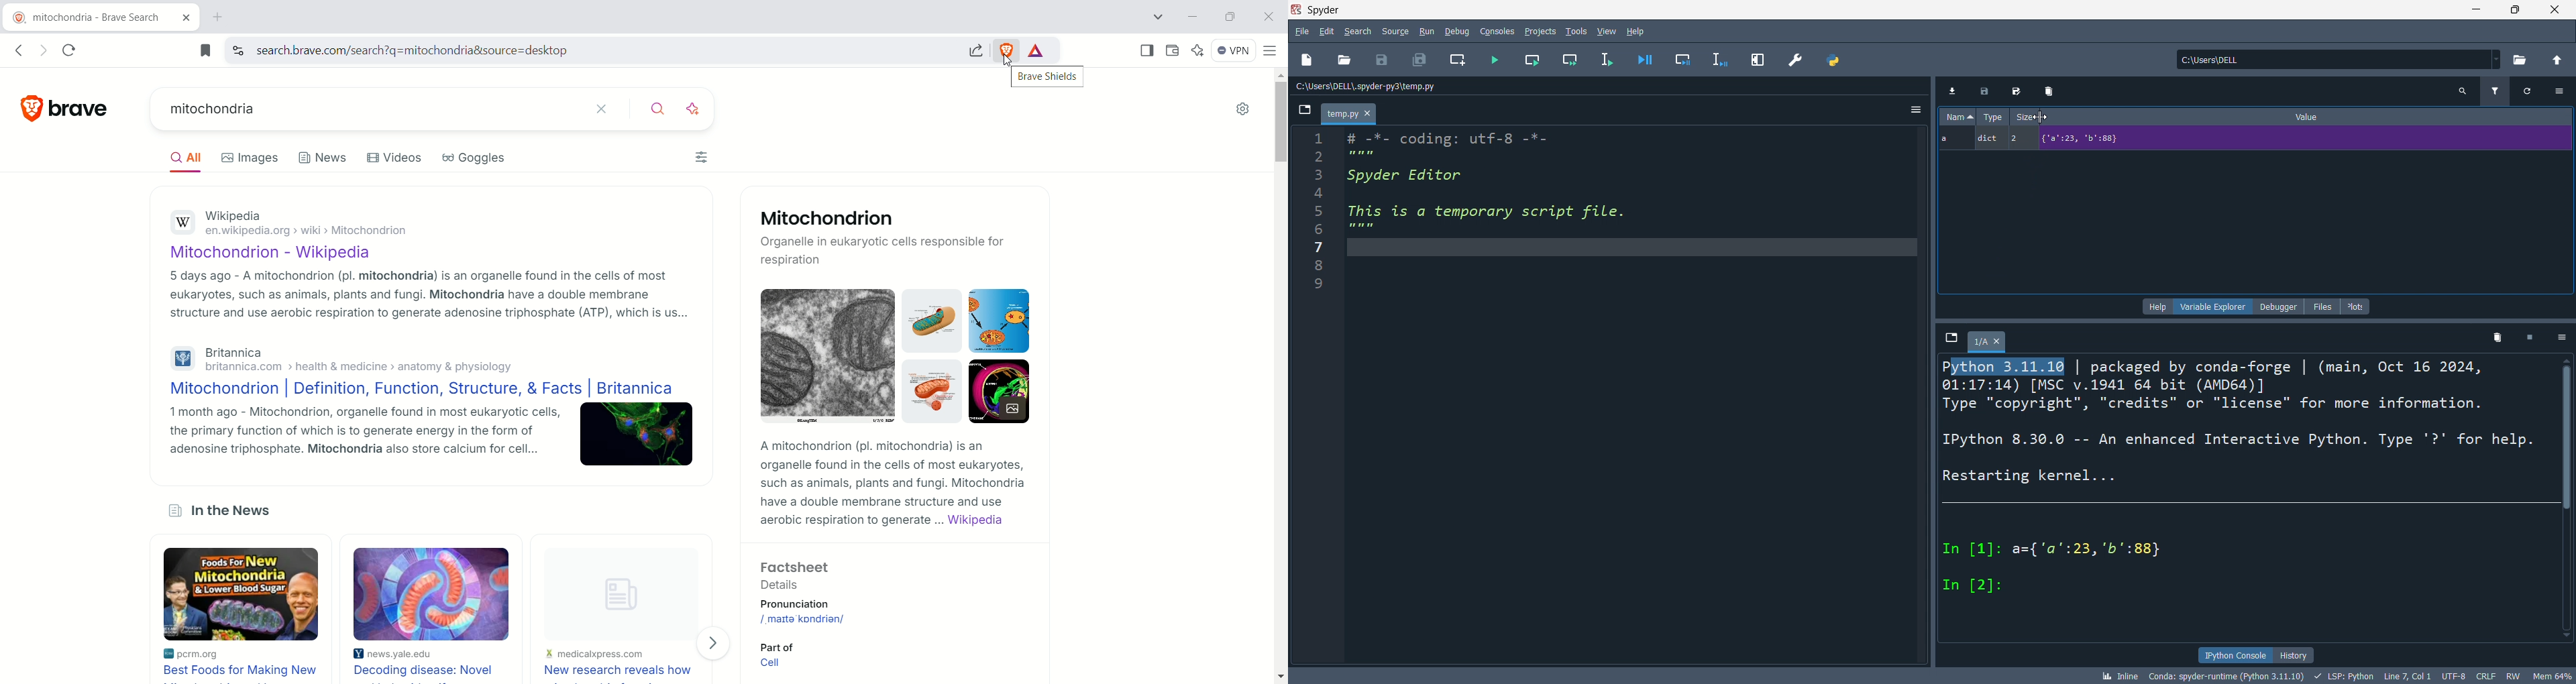  I want to click on edti, so click(1327, 32).